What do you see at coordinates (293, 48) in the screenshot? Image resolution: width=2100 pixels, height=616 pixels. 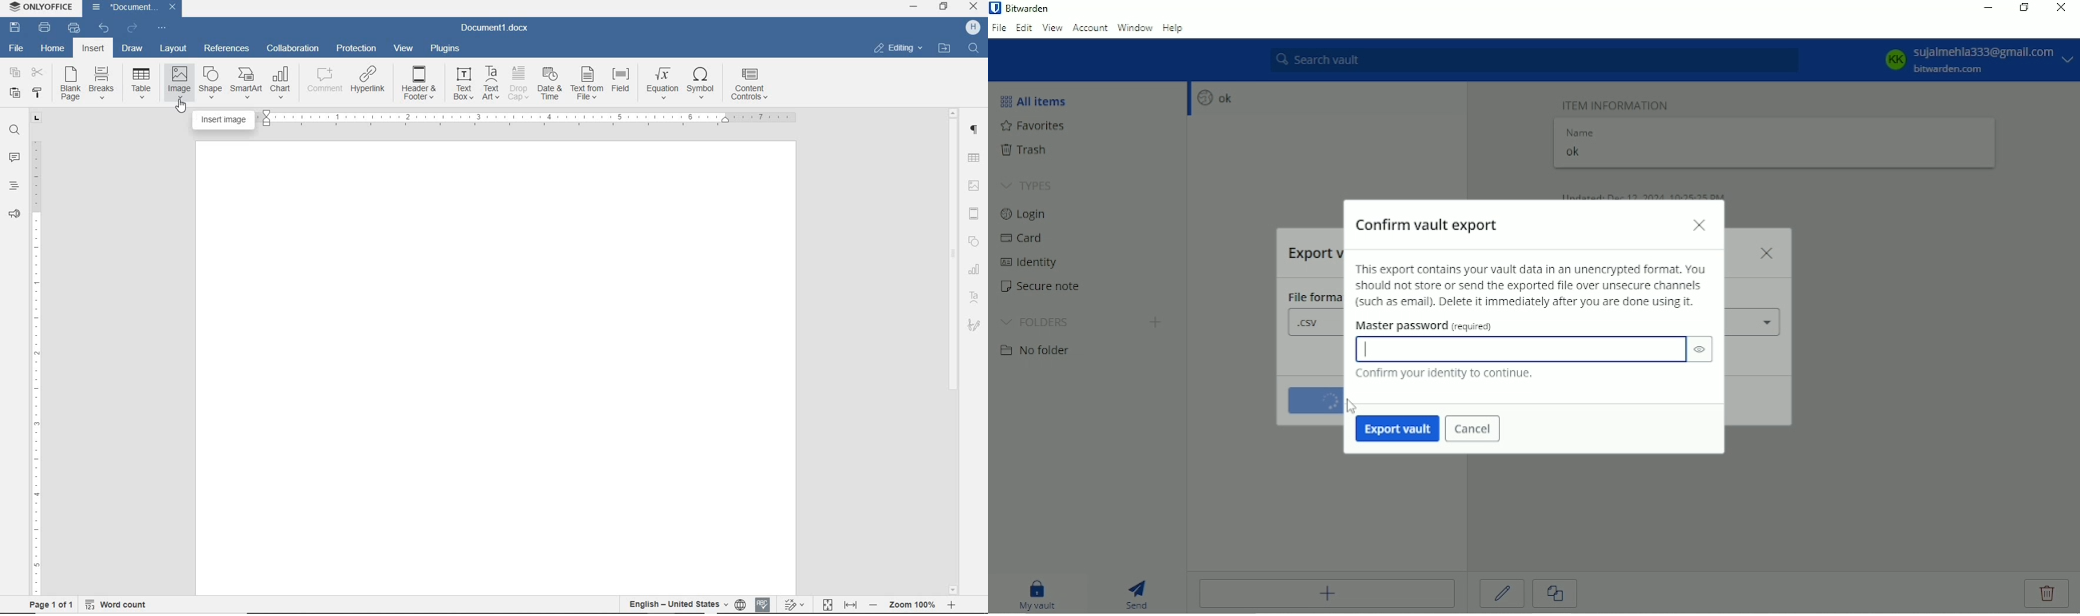 I see `collaboration` at bounding box center [293, 48].